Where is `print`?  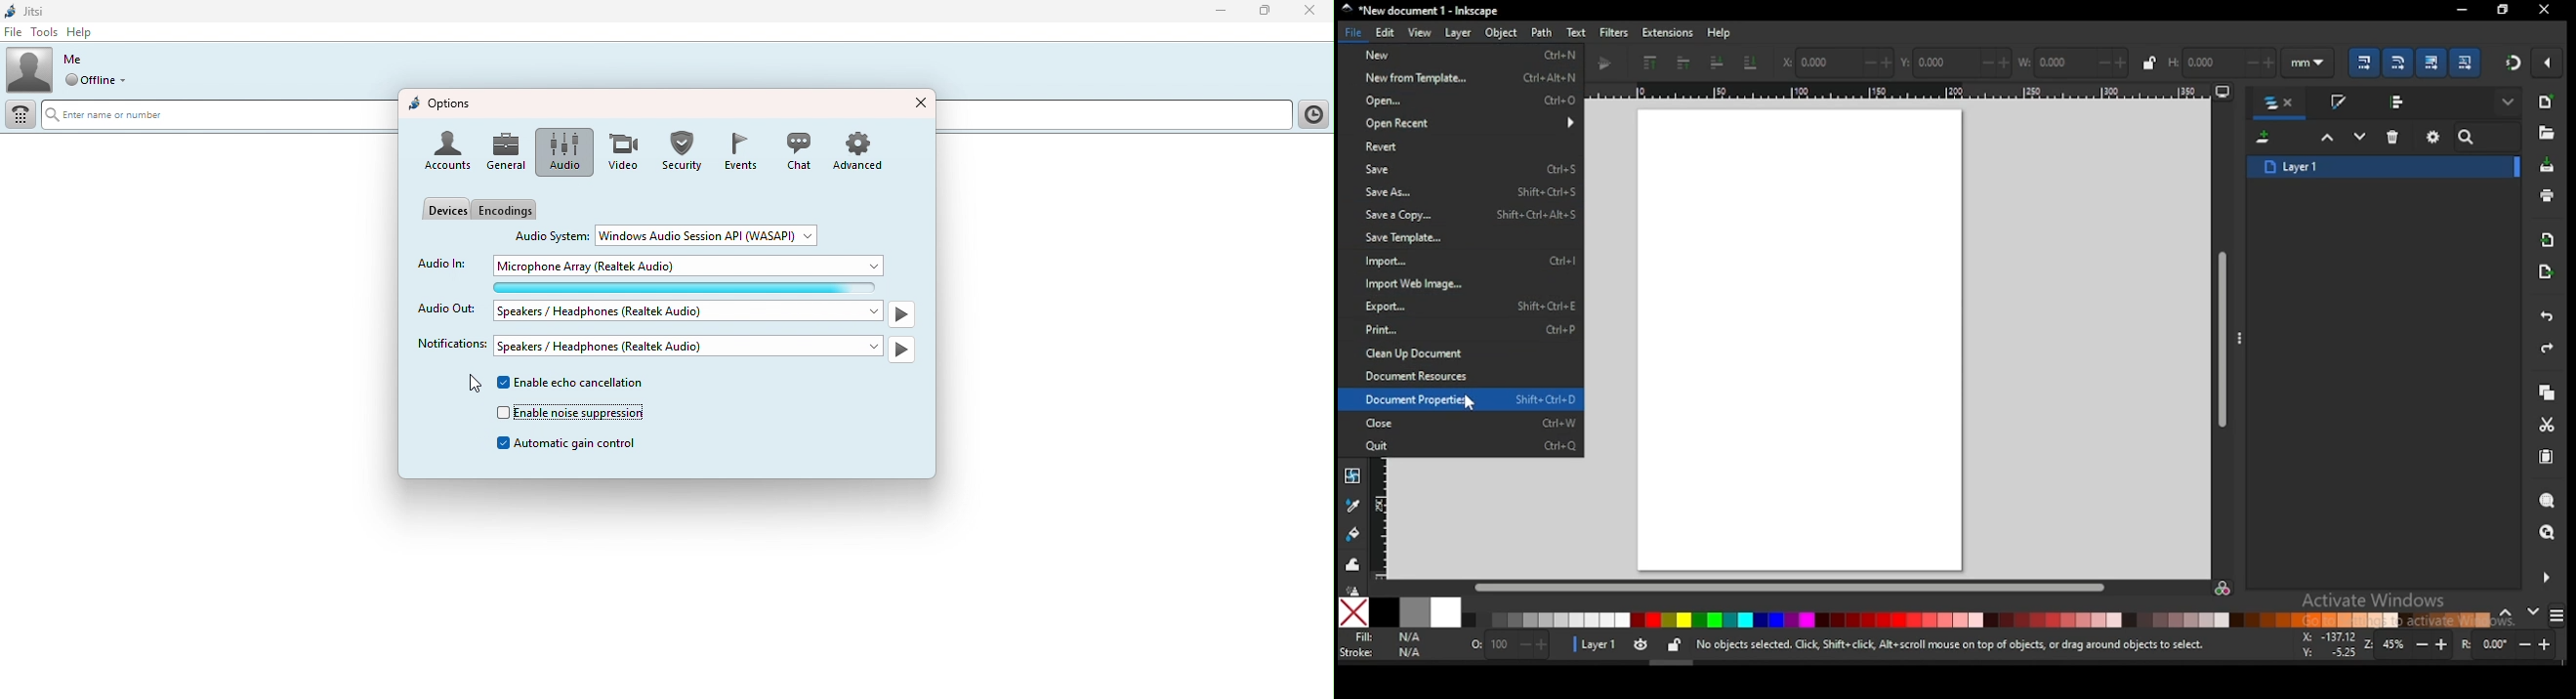 print is located at coordinates (2548, 196).